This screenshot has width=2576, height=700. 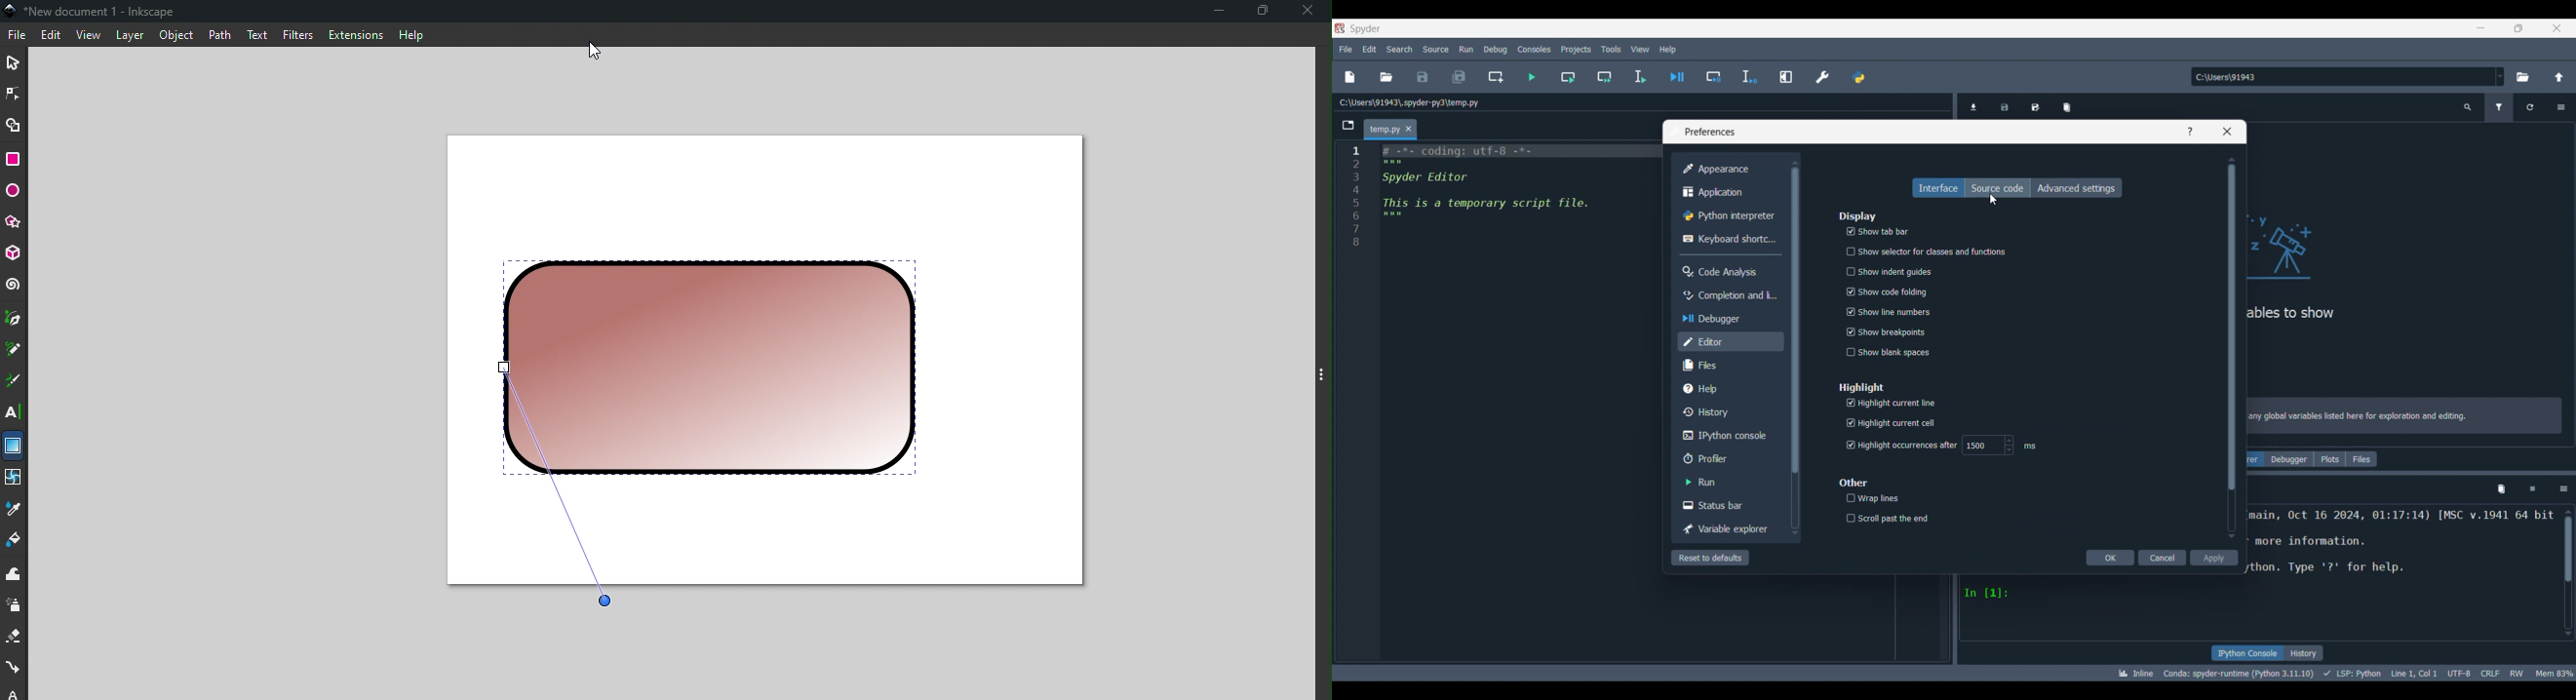 What do you see at coordinates (1504, 204) in the screenshot?
I see `Current code` at bounding box center [1504, 204].